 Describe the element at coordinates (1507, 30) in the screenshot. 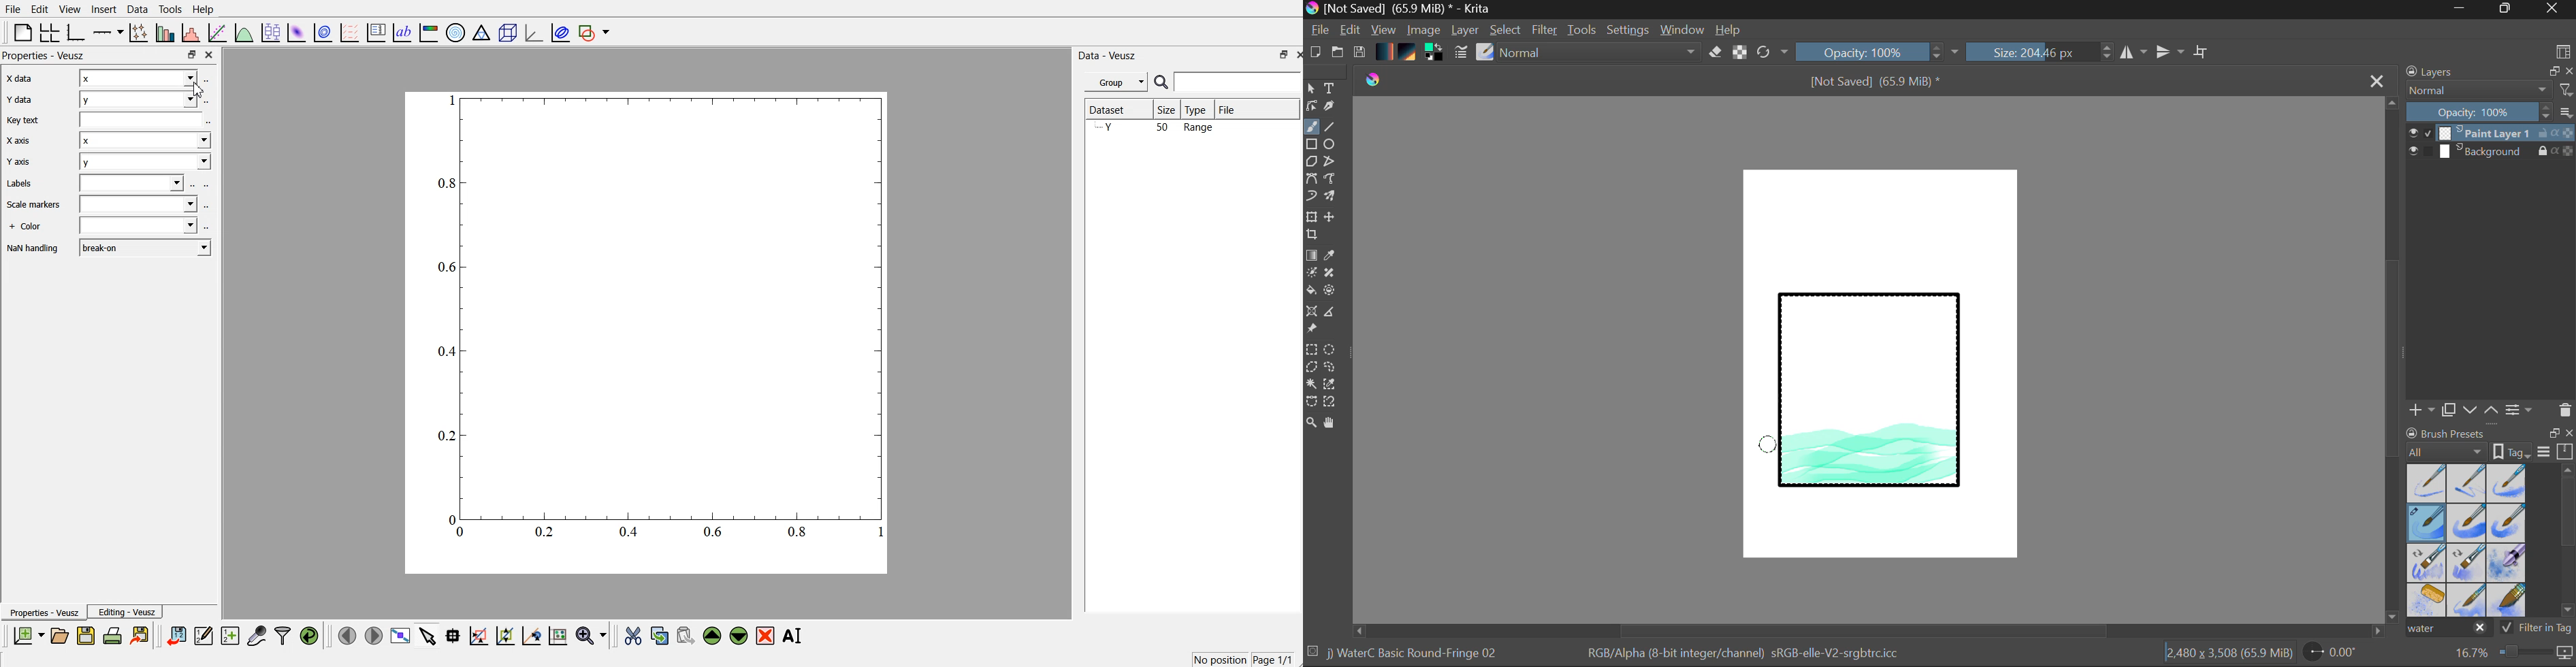

I see `Select` at that location.